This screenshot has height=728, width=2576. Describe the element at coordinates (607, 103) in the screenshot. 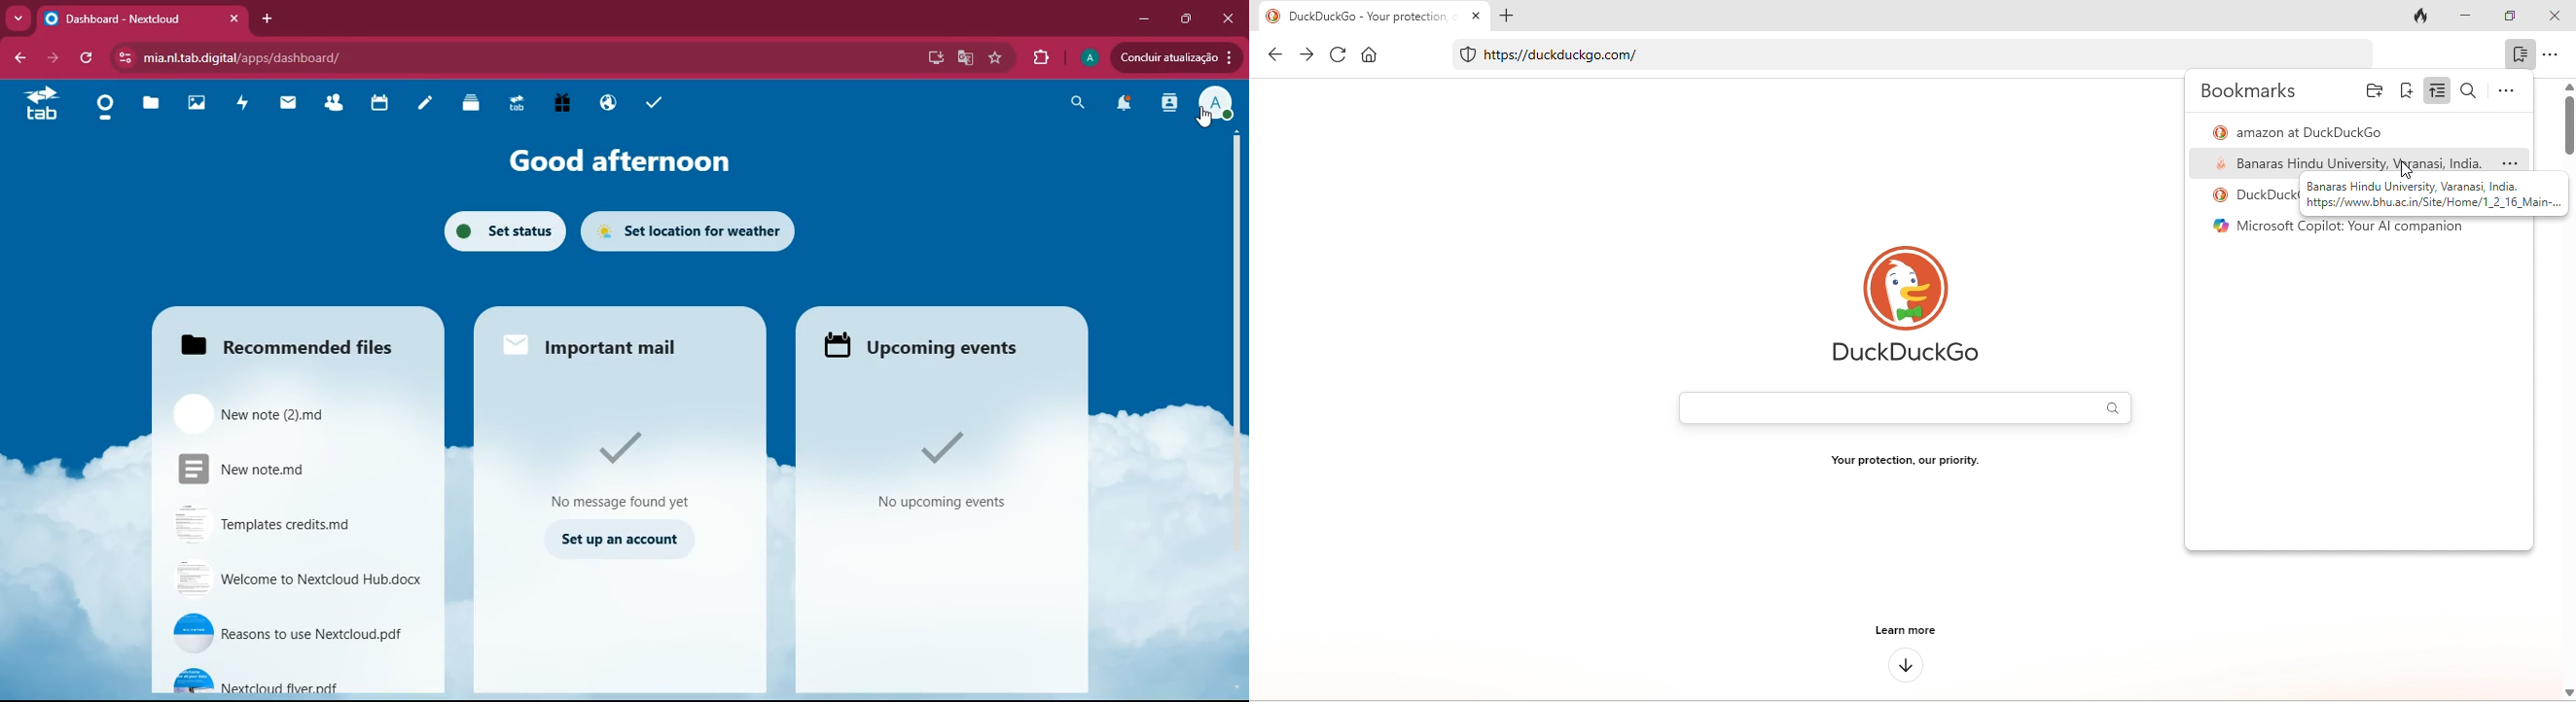

I see `public` at that location.